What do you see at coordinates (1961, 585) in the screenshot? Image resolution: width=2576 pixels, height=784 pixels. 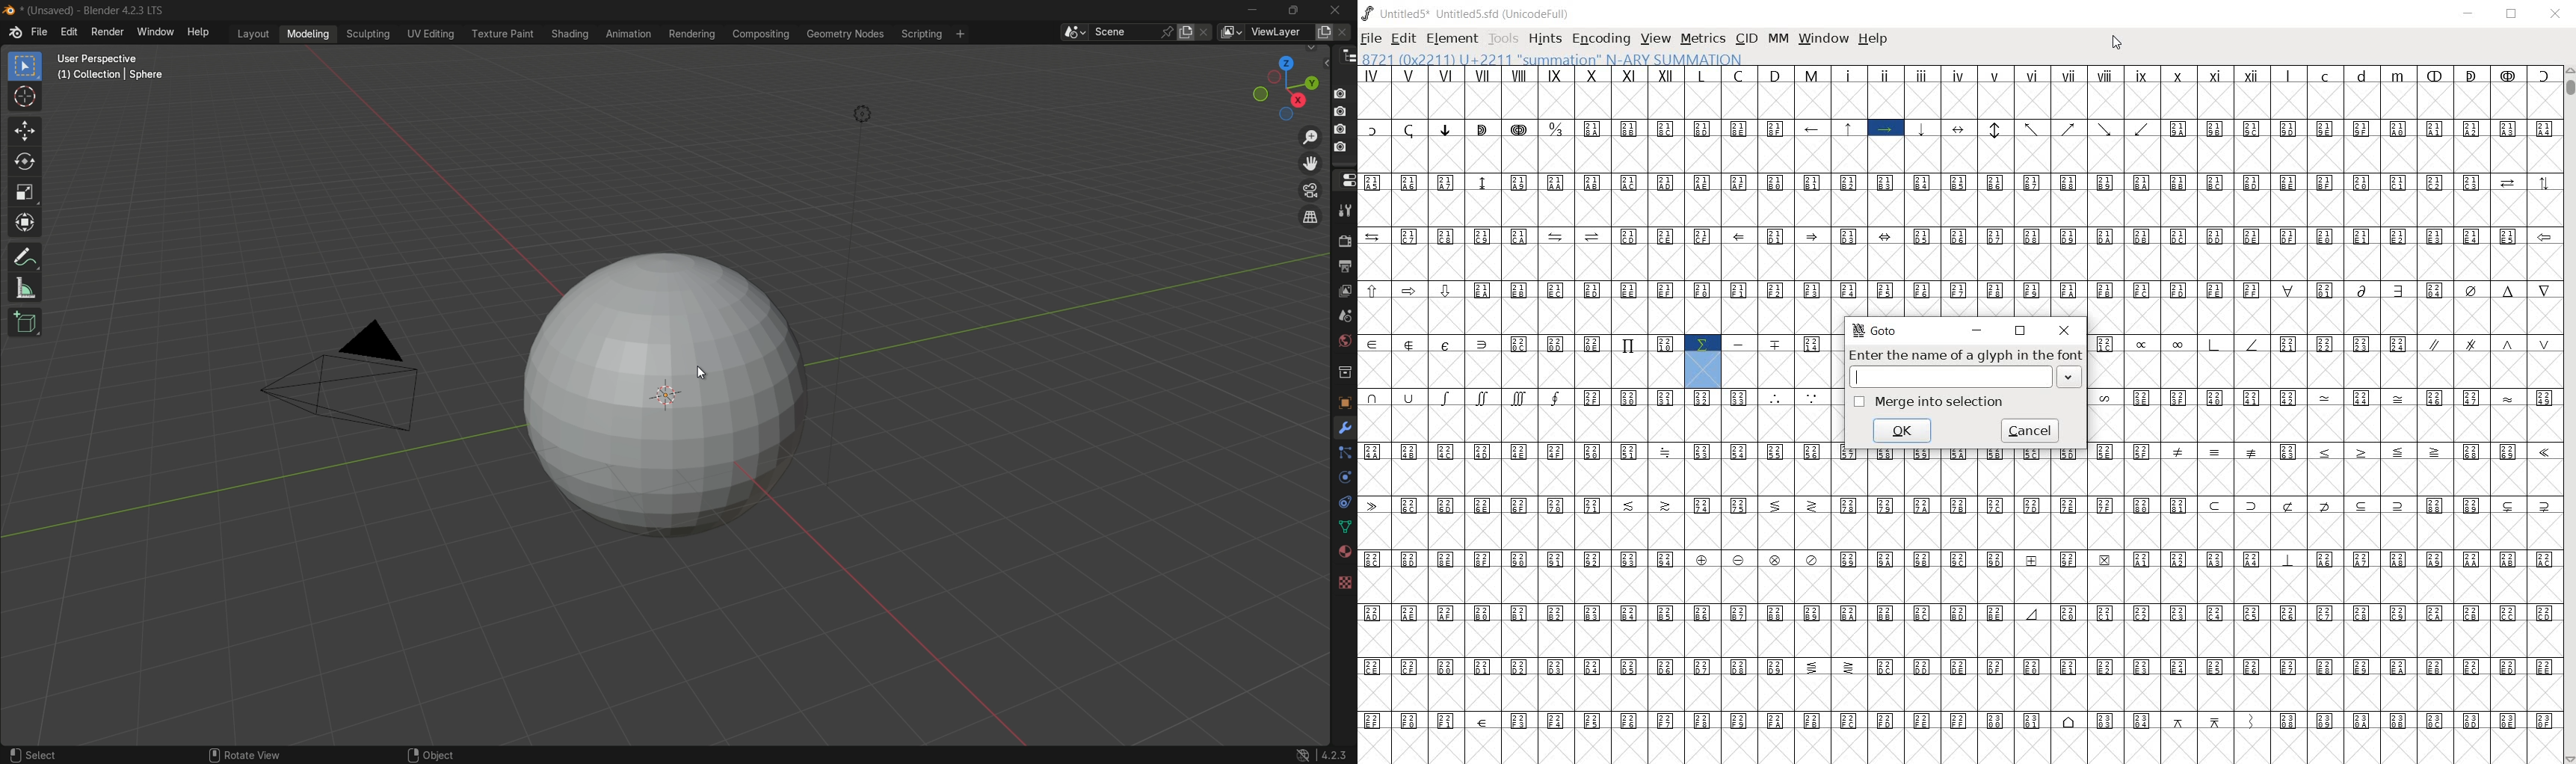 I see `empty cells` at bounding box center [1961, 585].